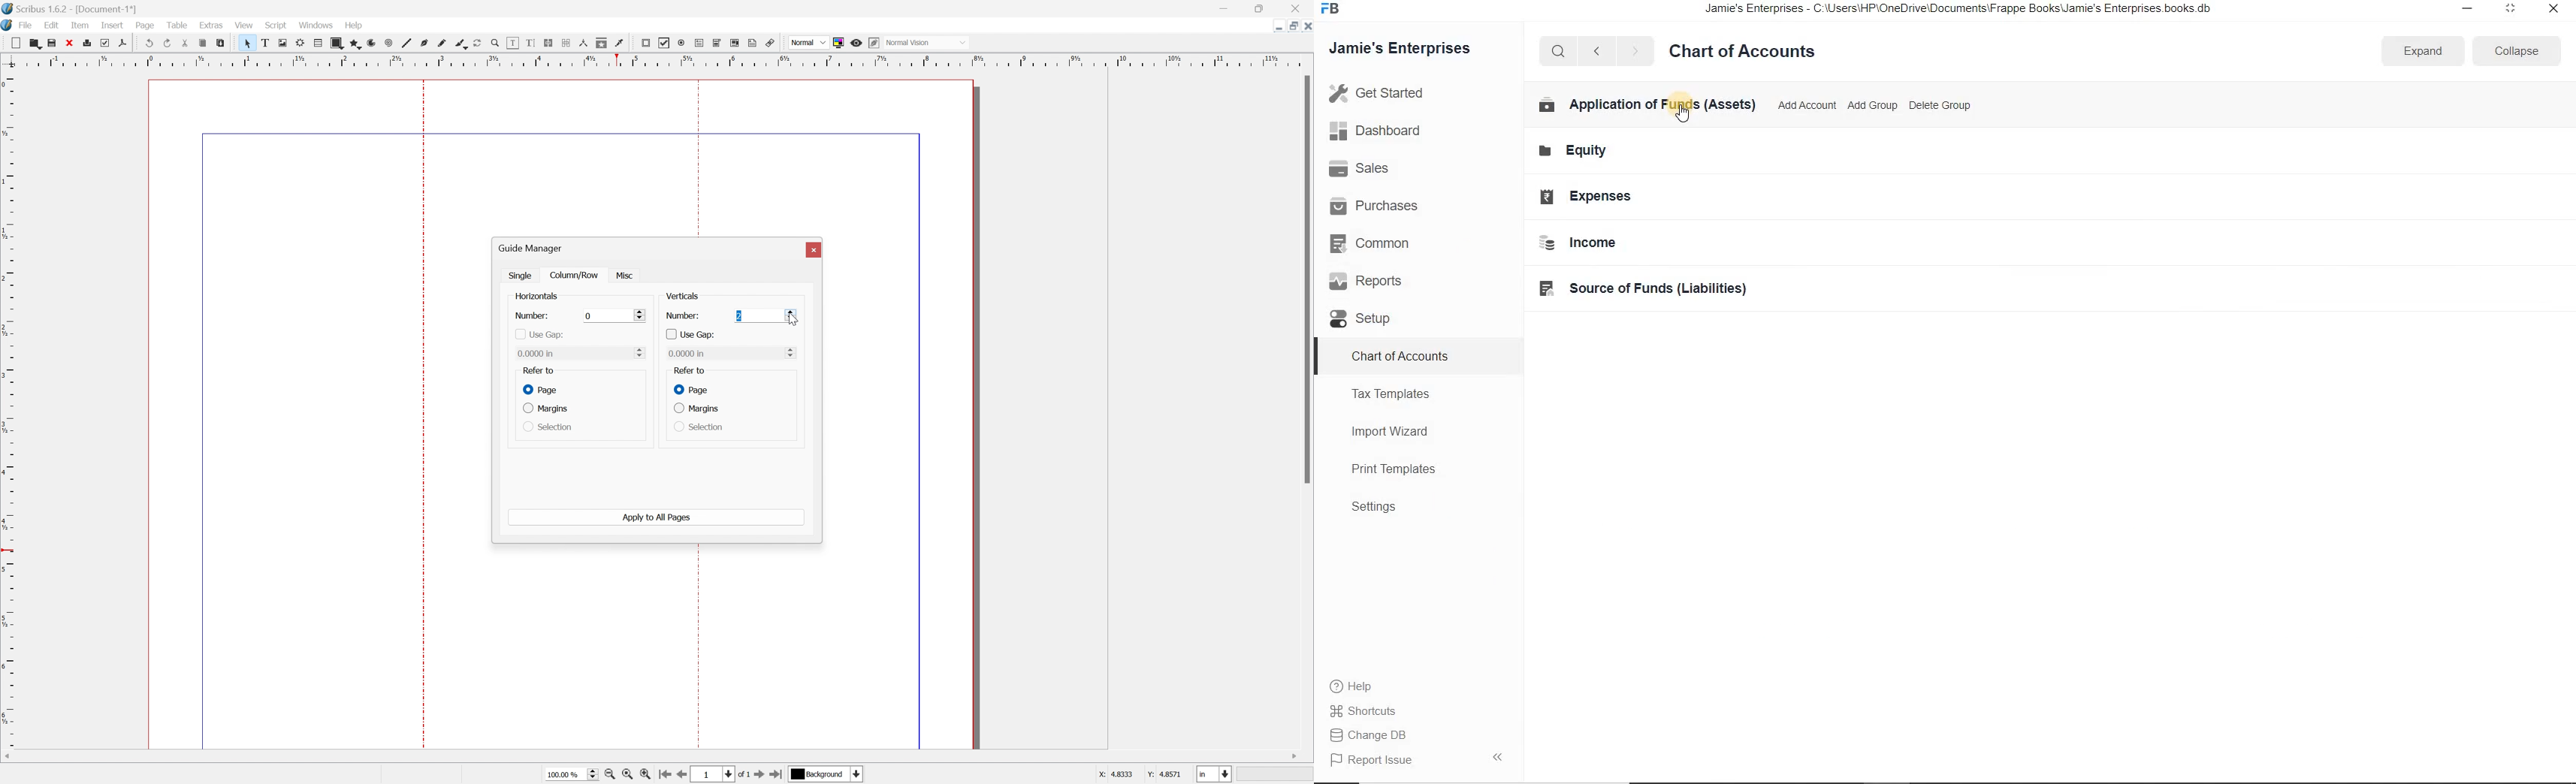 This screenshot has height=784, width=2576. I want to click on link annotation, so click(770, 43).